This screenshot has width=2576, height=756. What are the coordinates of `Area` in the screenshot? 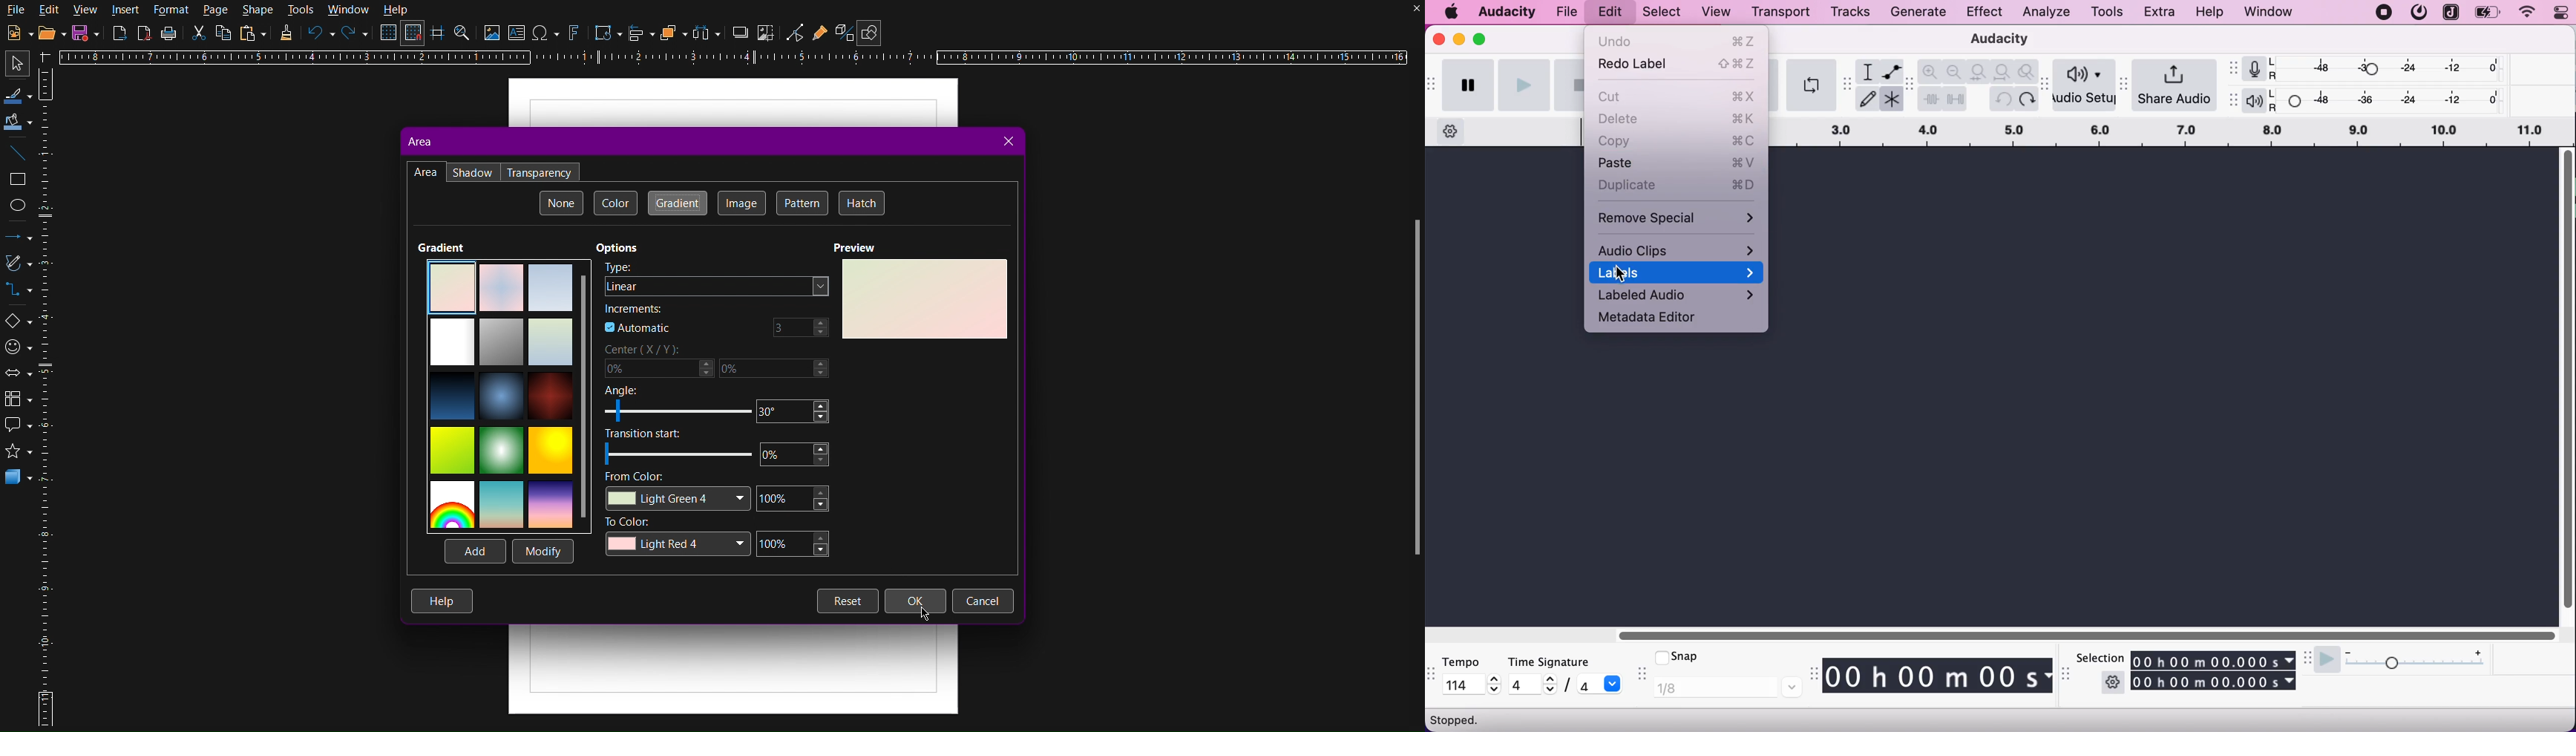 It's located at (419, 141).